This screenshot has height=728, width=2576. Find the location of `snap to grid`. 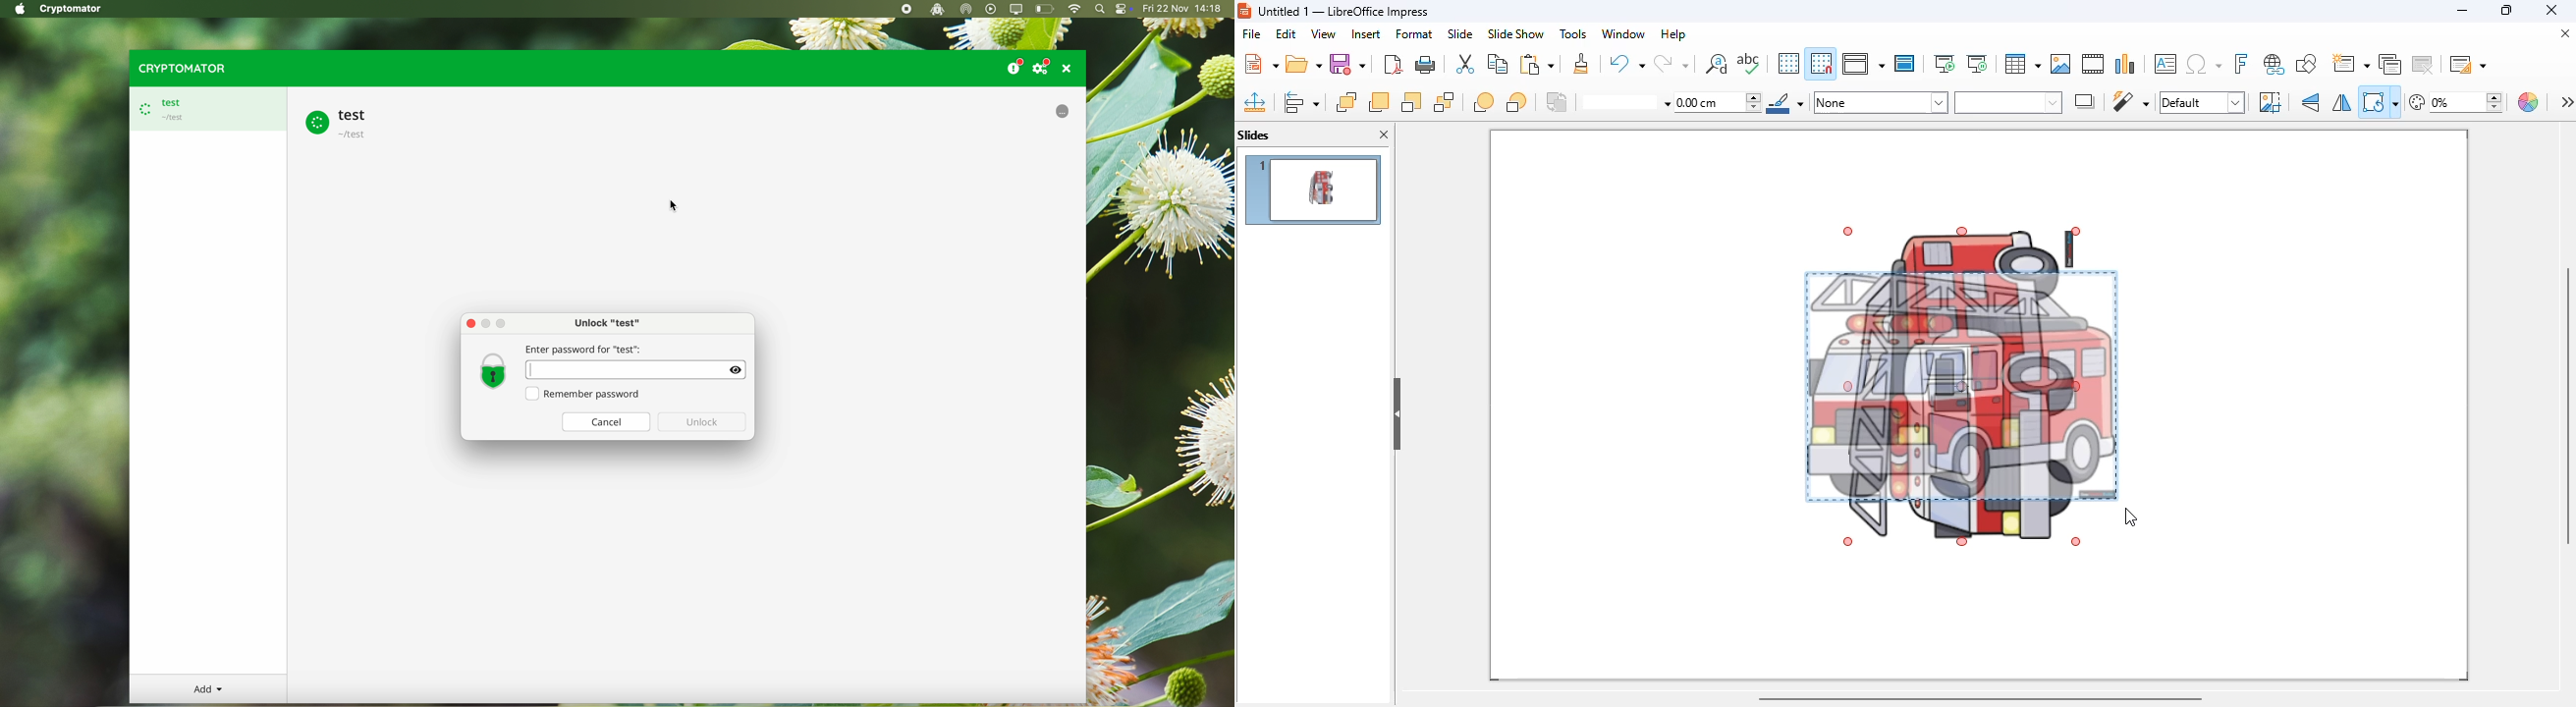

snap to grid is located at coordinates (1822, 63).